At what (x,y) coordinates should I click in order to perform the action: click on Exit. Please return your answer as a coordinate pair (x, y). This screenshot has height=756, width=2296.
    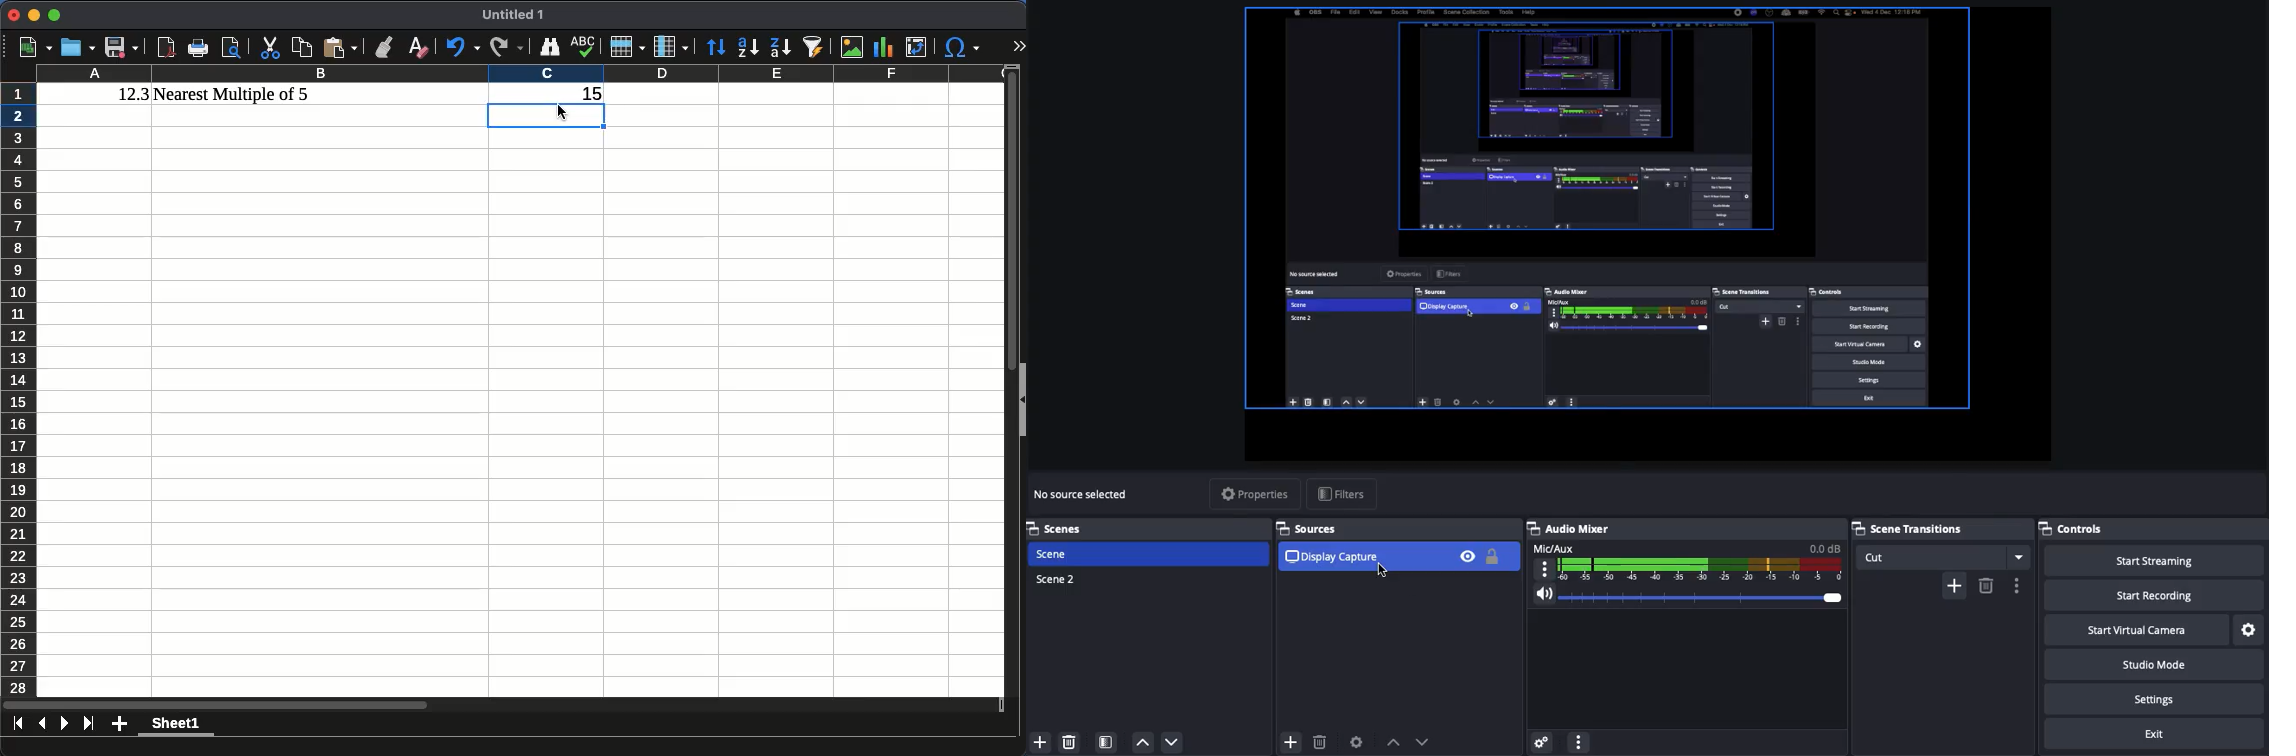
    Looking at the image, I should click on (2156, 732).